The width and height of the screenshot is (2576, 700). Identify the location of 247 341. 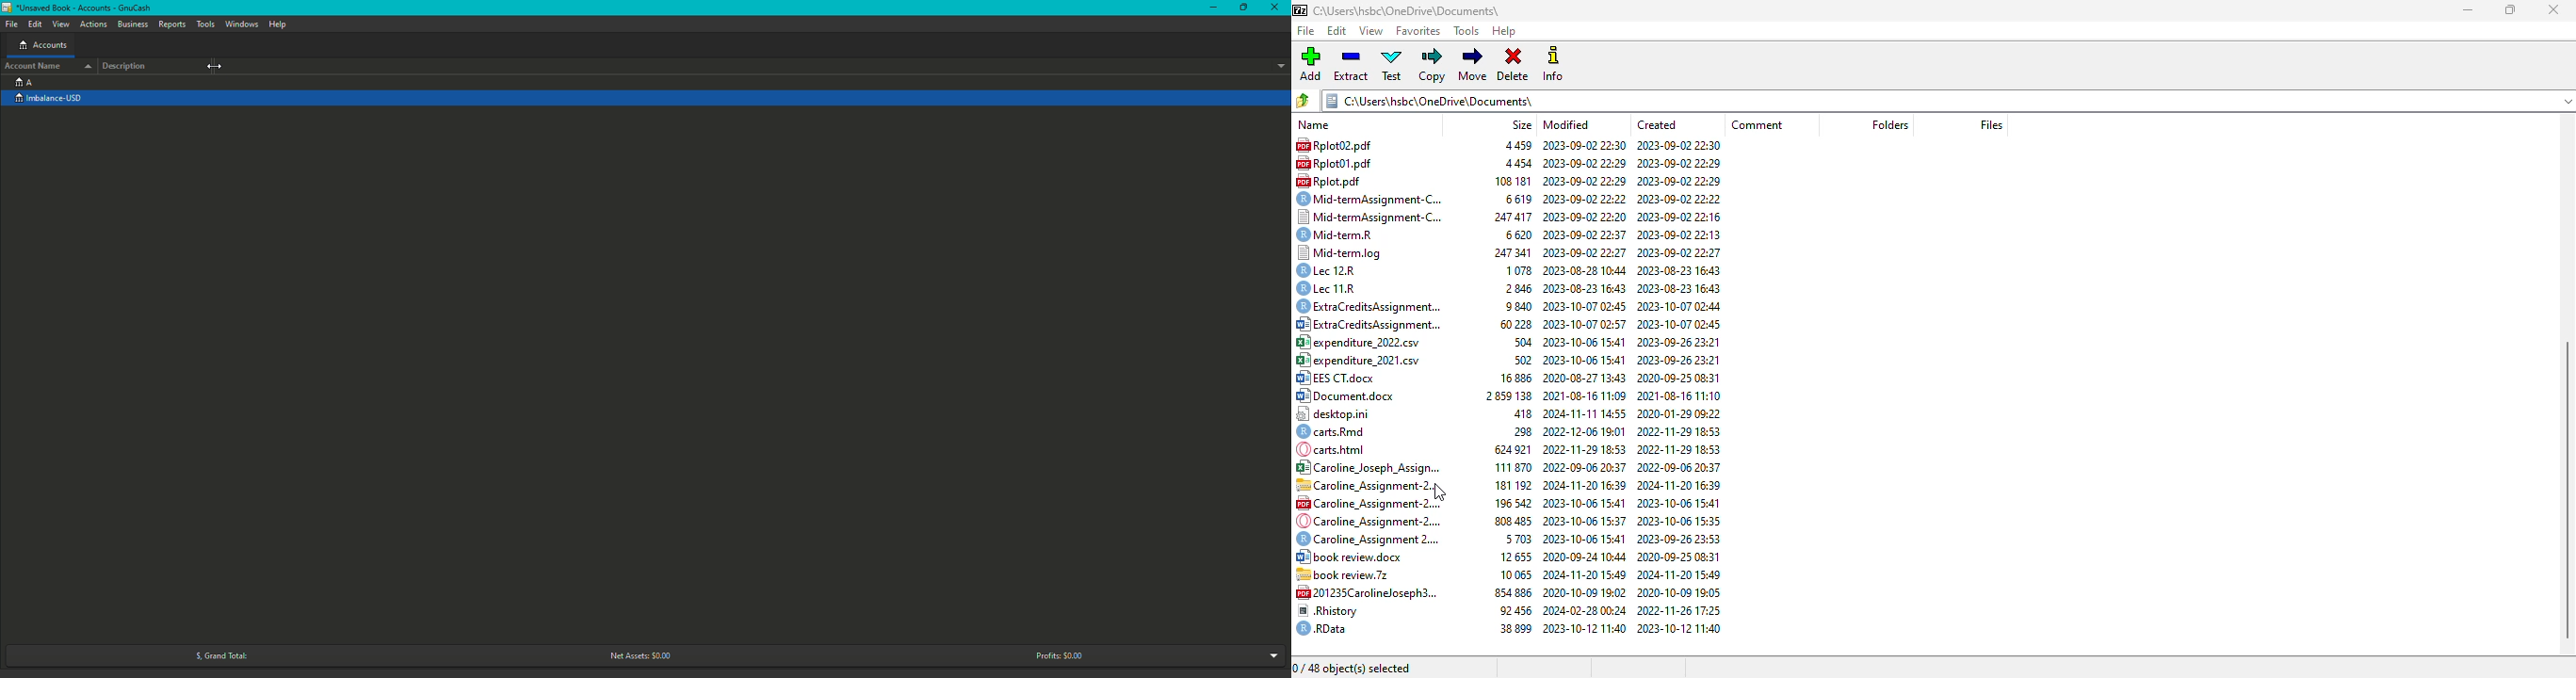
(1509, 251).